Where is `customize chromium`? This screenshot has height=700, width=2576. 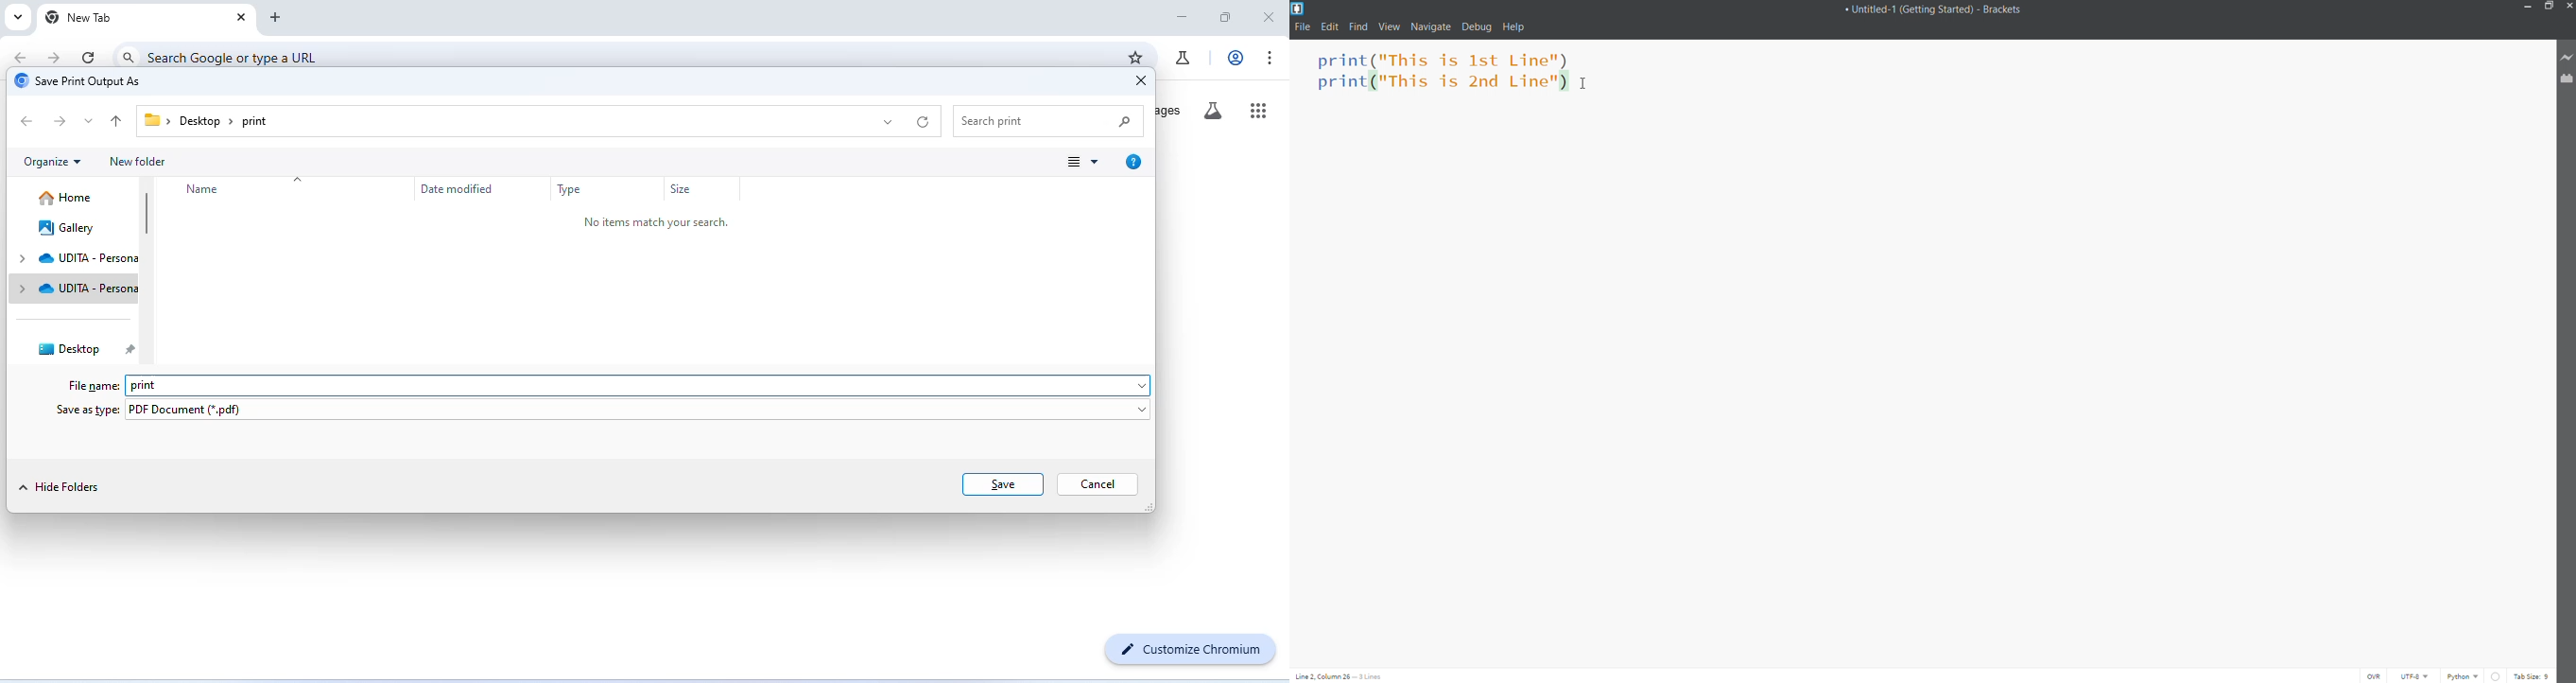
customize chromium is located at coordinates (1192, 649).